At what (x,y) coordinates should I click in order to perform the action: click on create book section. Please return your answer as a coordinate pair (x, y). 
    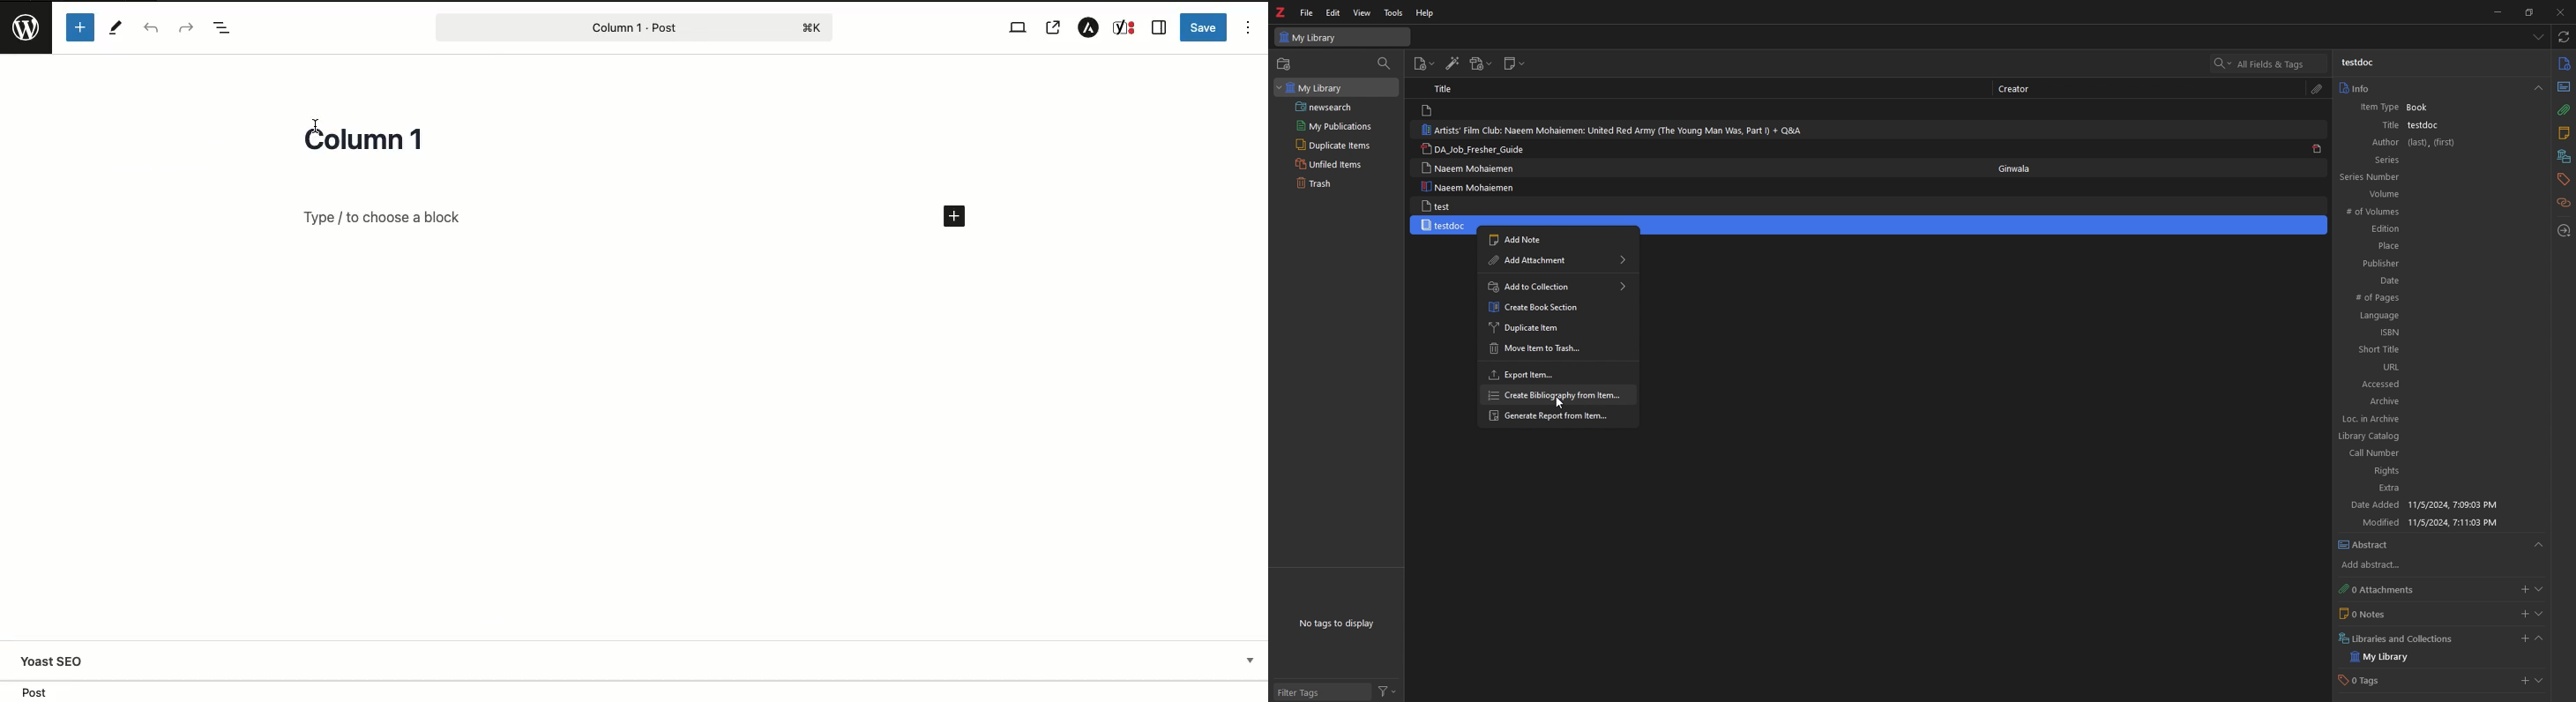
    Looking at the image, I should click on (1558, 307).